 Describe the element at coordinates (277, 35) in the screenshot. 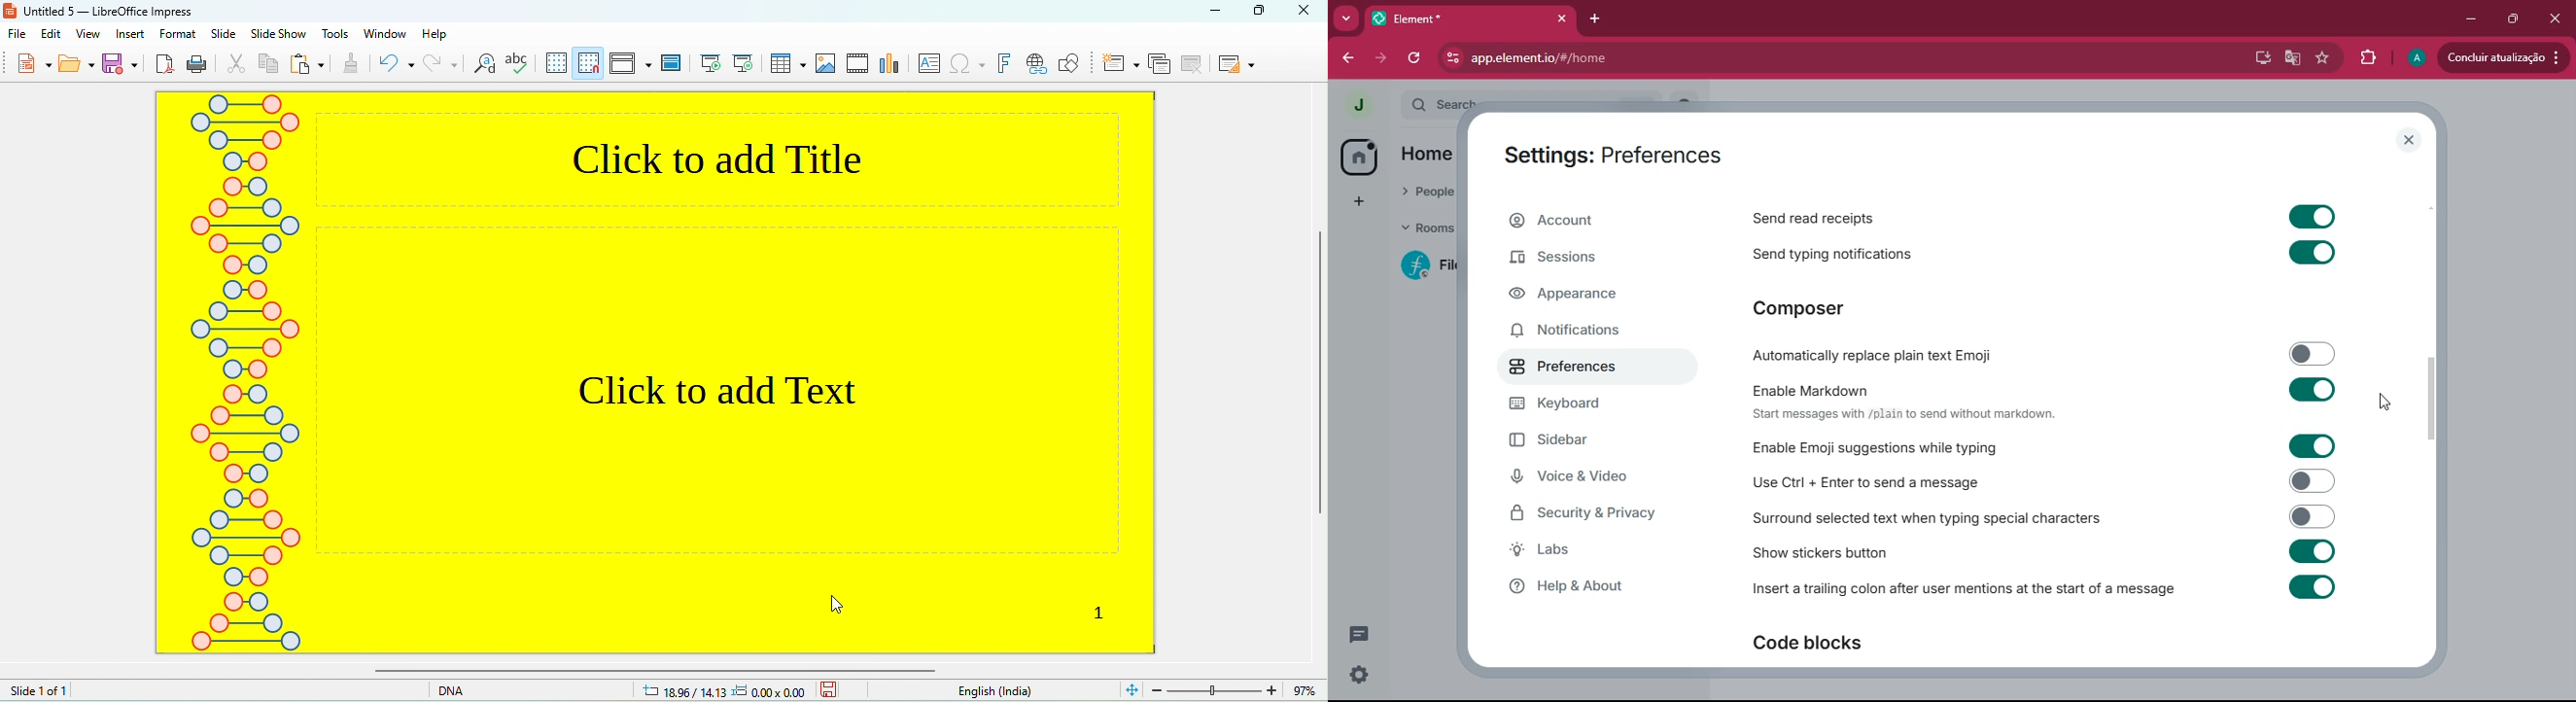

I see `slideshow` at that location.